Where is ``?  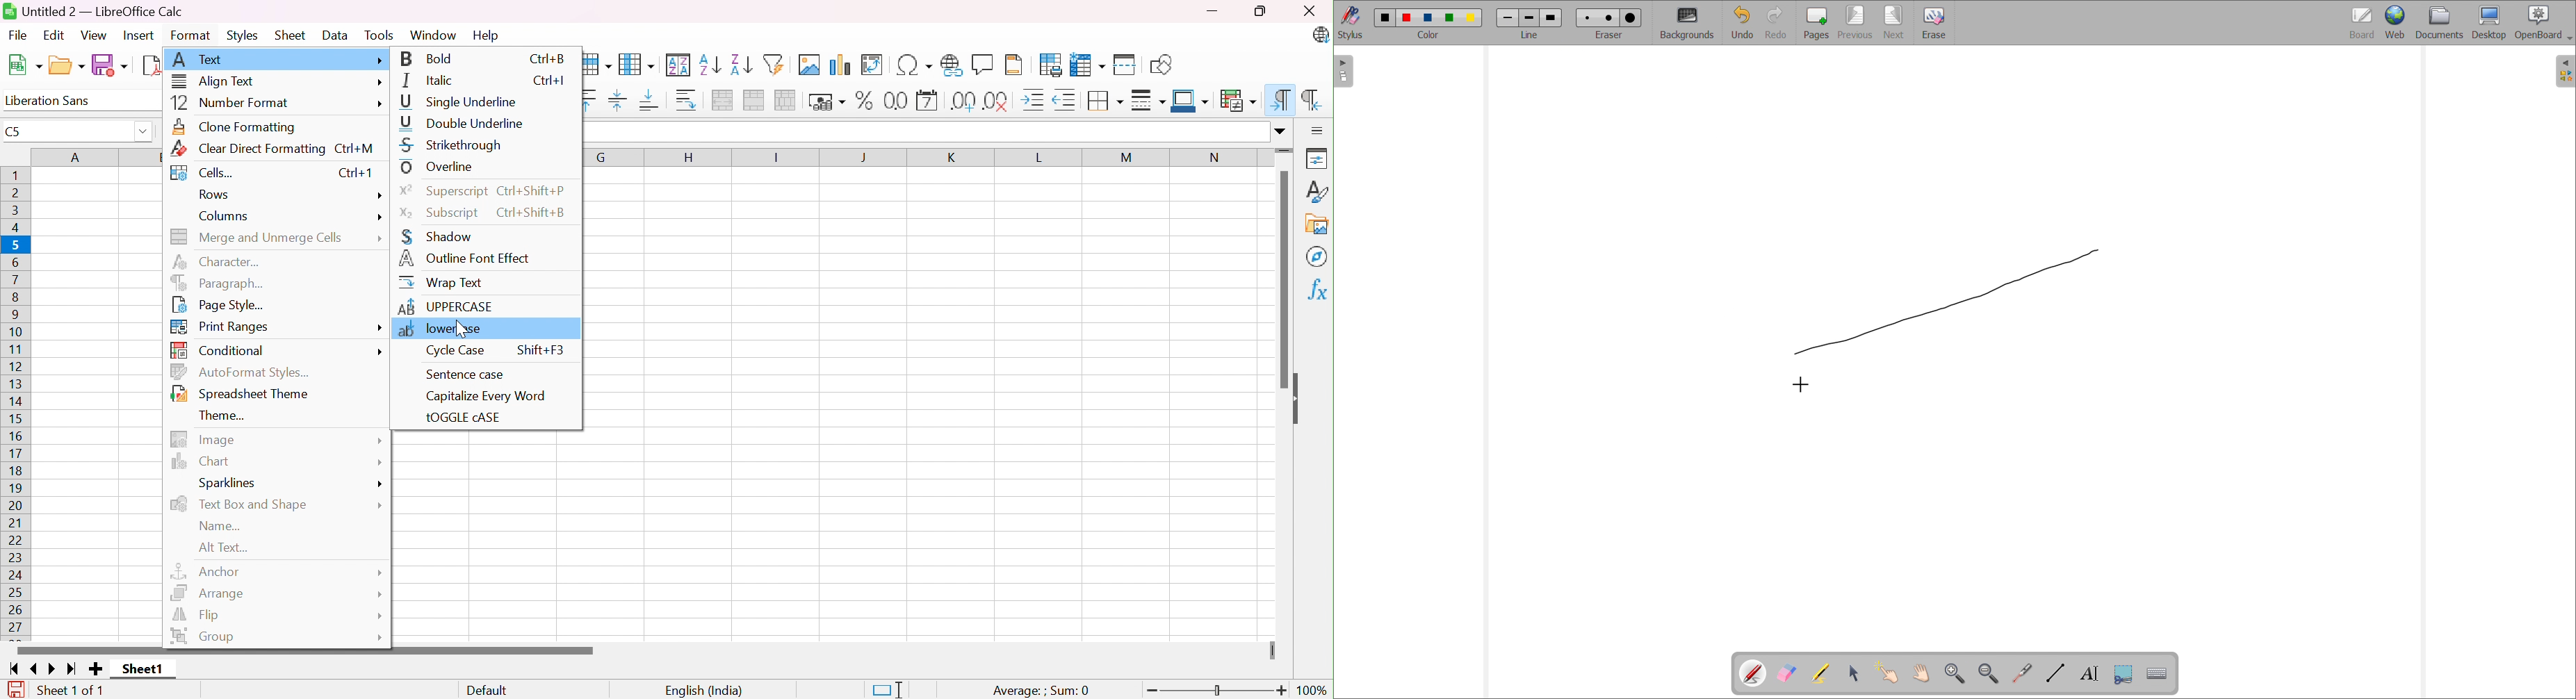  is located at coordinates (380, 194).